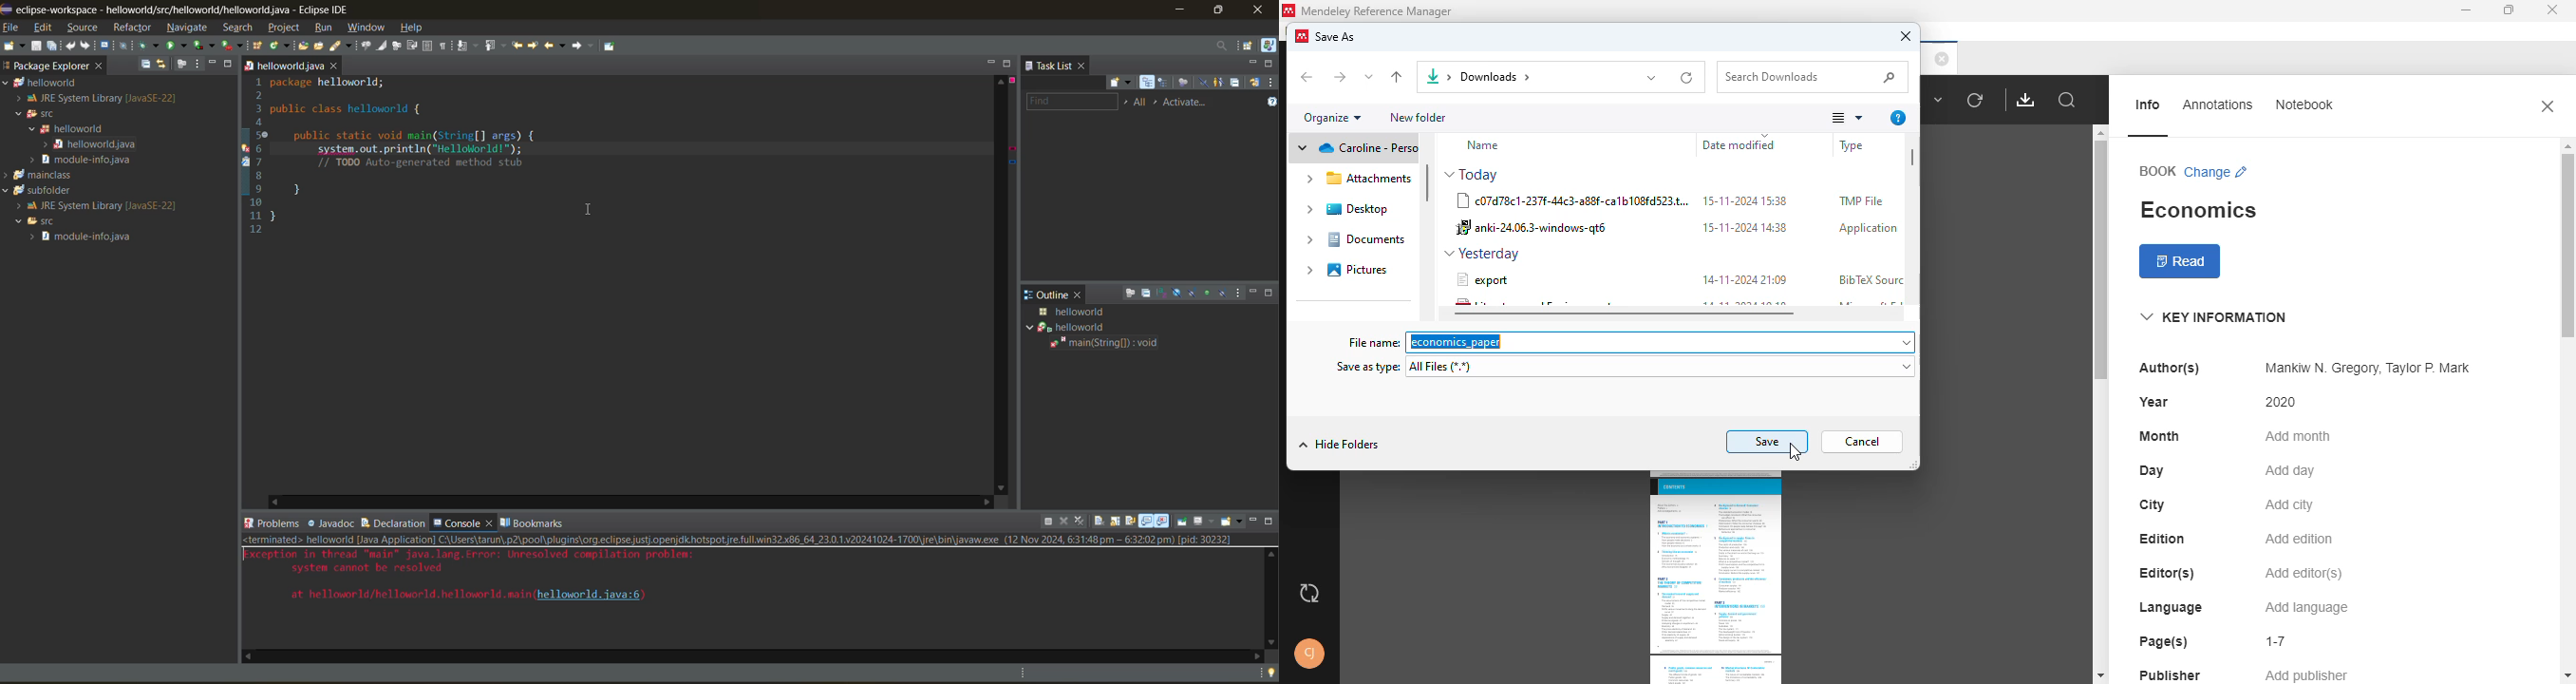 The width and height of the screenshot is (2576, 700). I want to click on add edition, so click(2300, 539).